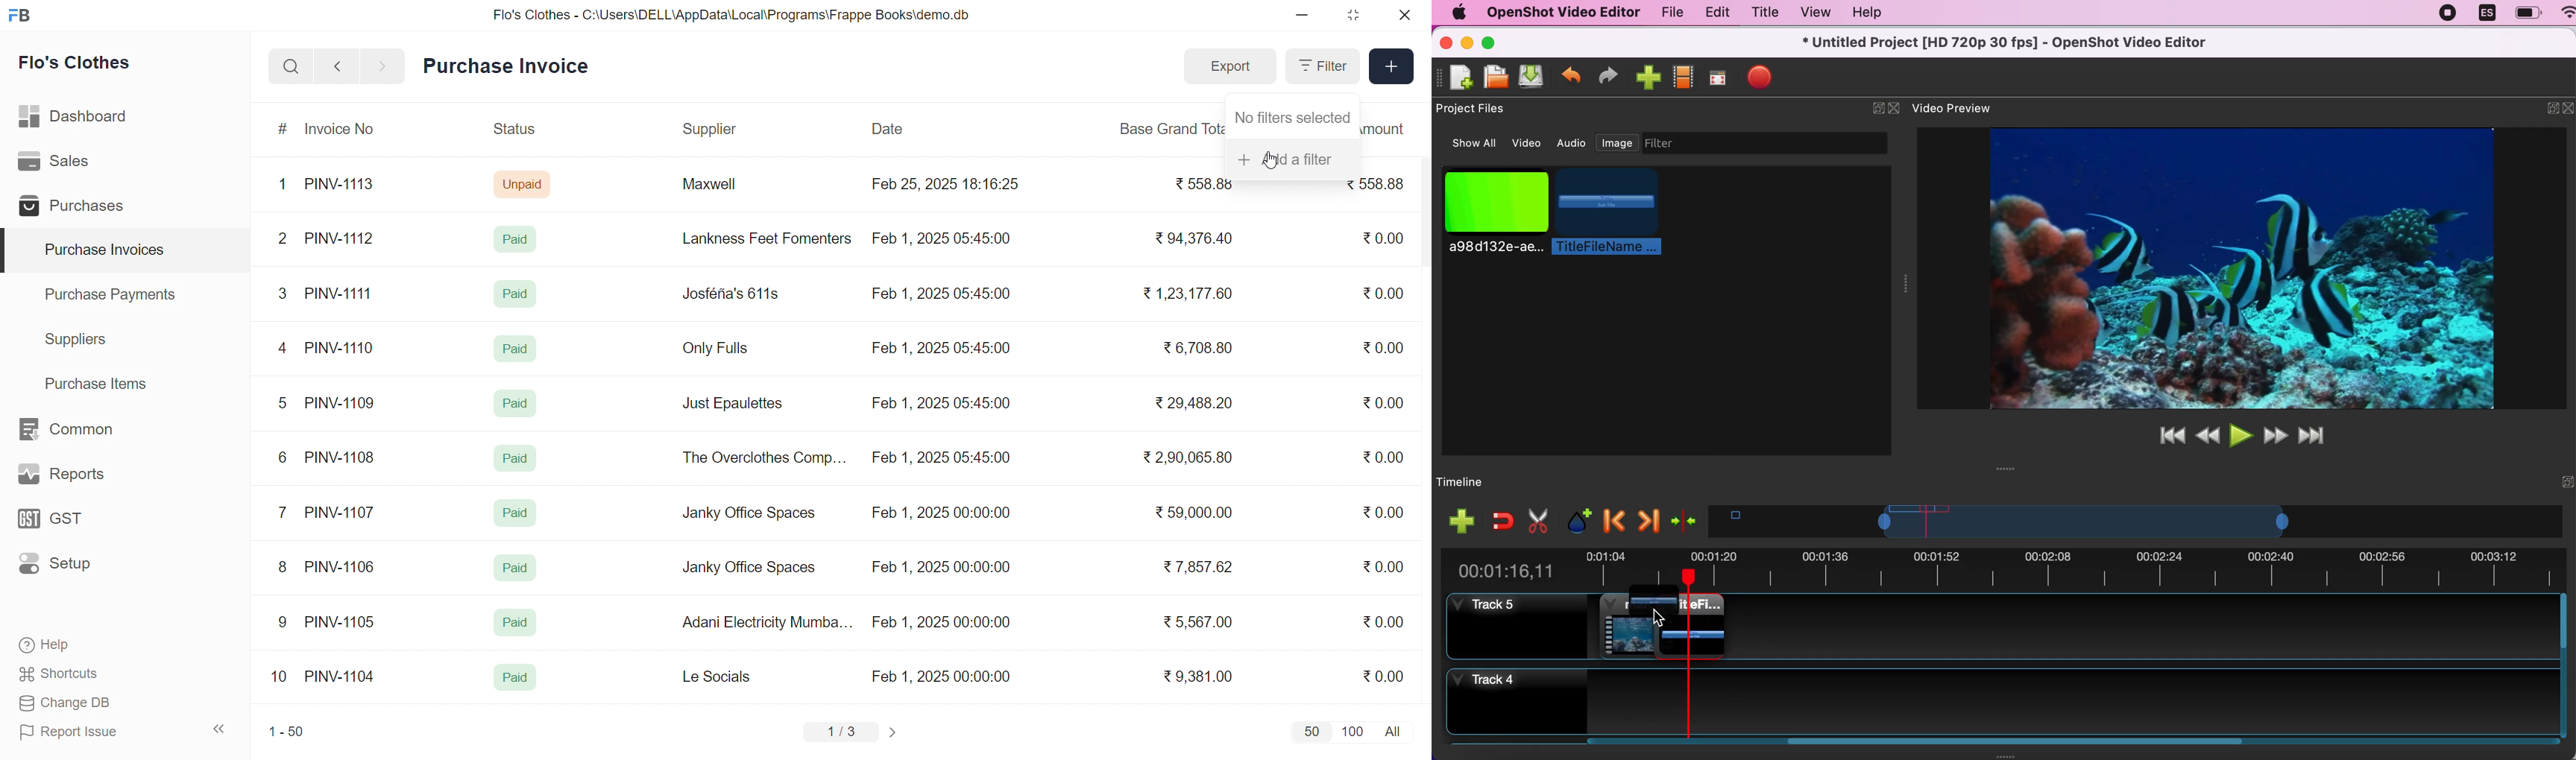 This screenshot has height=784, width=2576. What do you see at coordinates (943, 459) in the screenshot?
I see `Feb 1, 2025 05:45:00` at bounding box center [943, 459].